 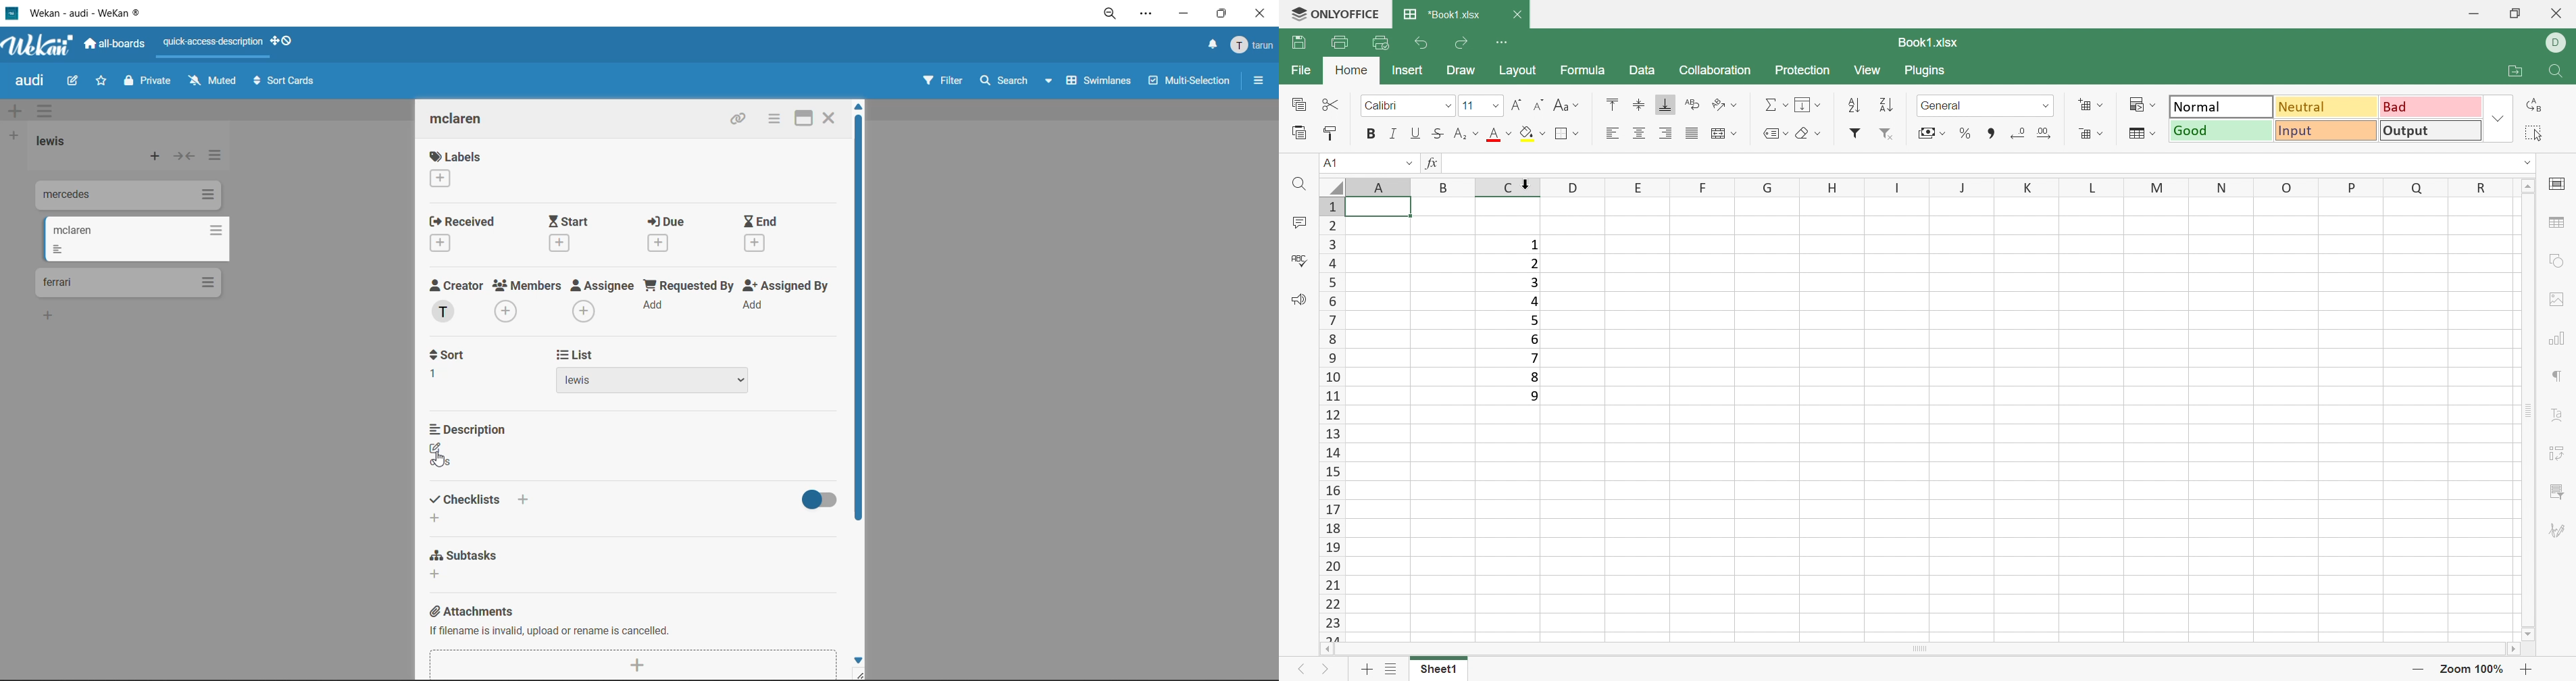 What do you see at coordinates (150, 83) in the screenshot?
I see `private` at bounding box center [150, 83].